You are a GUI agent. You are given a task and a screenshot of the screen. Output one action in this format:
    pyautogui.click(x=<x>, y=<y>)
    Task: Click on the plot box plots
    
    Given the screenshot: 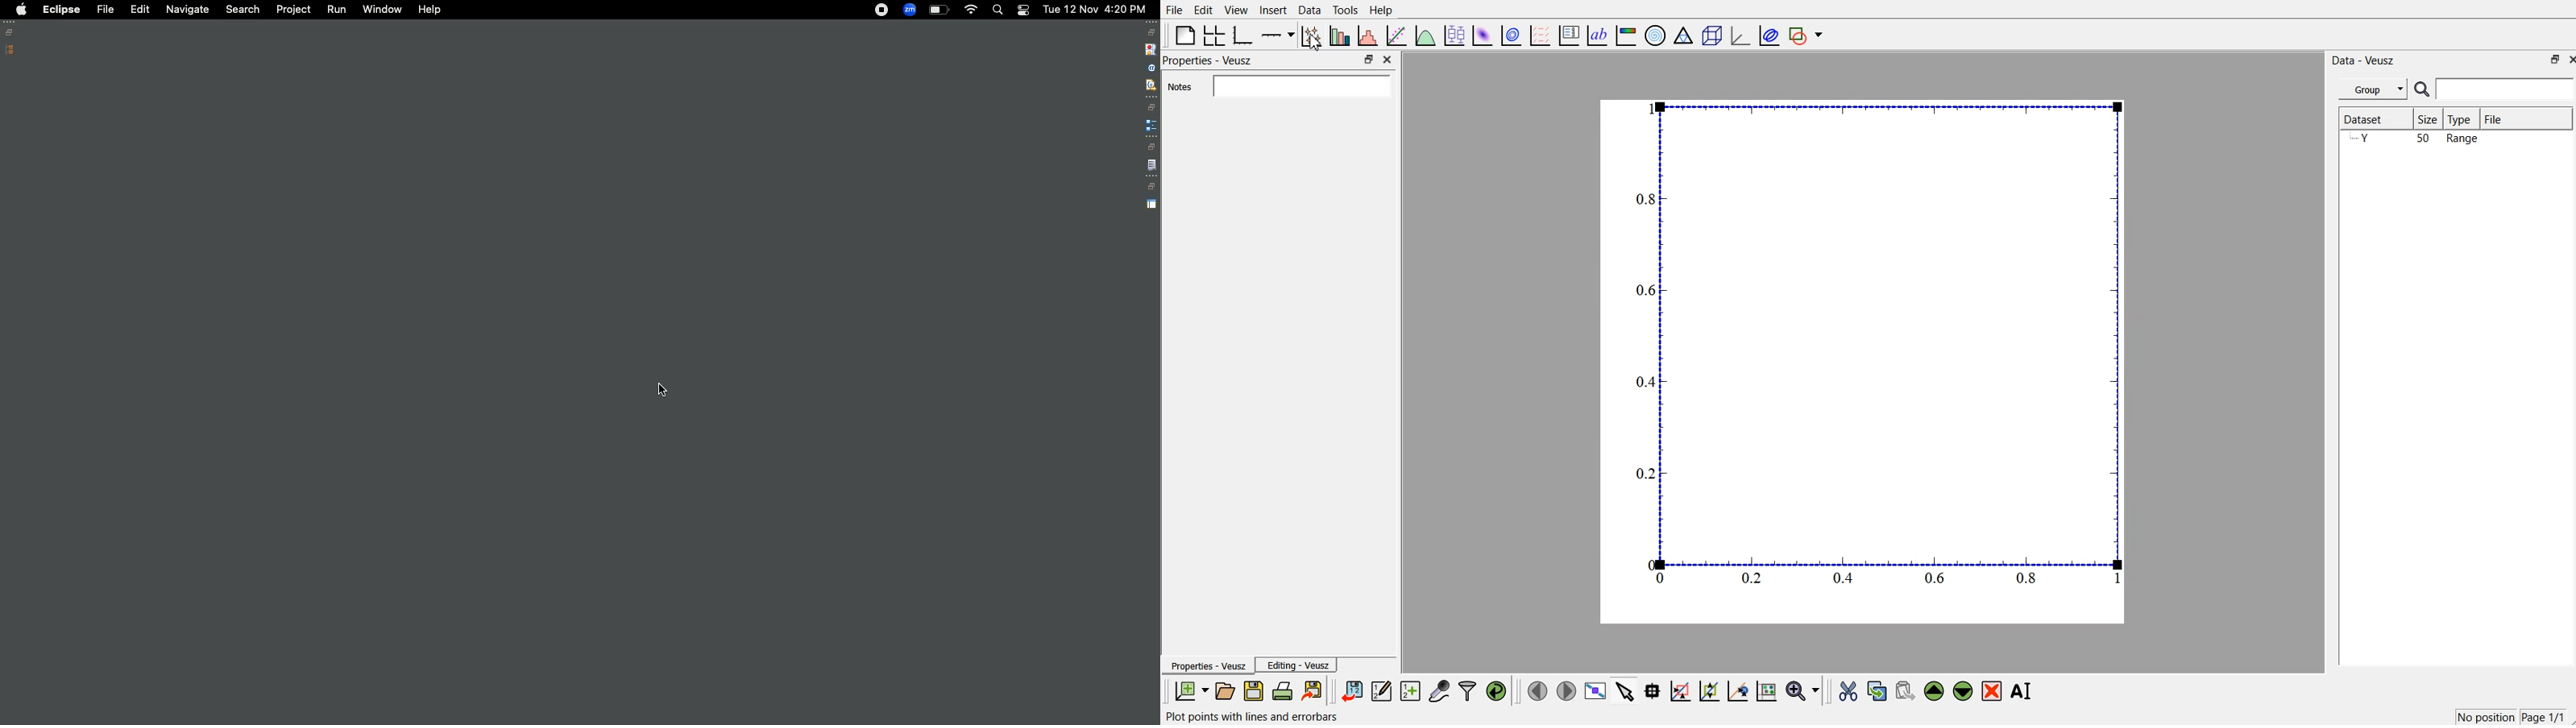 What is the action you would take?
    pyautogui.click(x=1457, y=35)
    